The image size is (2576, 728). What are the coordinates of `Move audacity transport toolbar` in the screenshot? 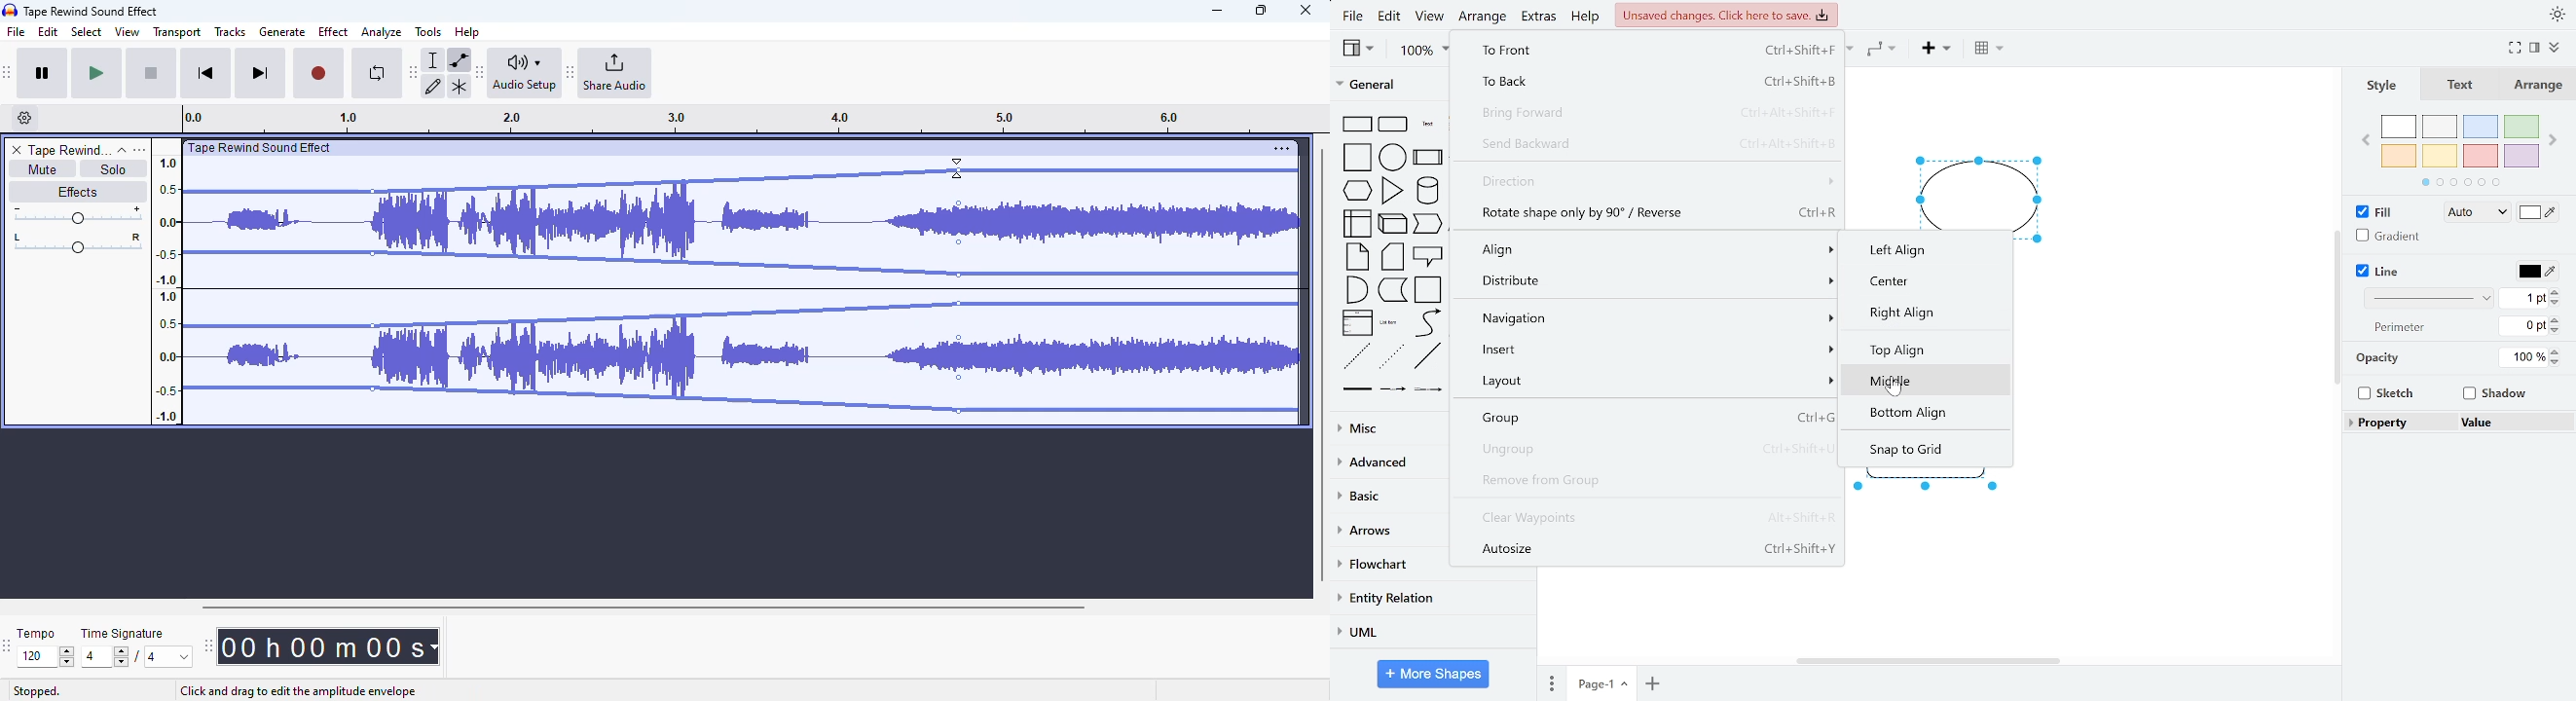 It's located at (8, 72).